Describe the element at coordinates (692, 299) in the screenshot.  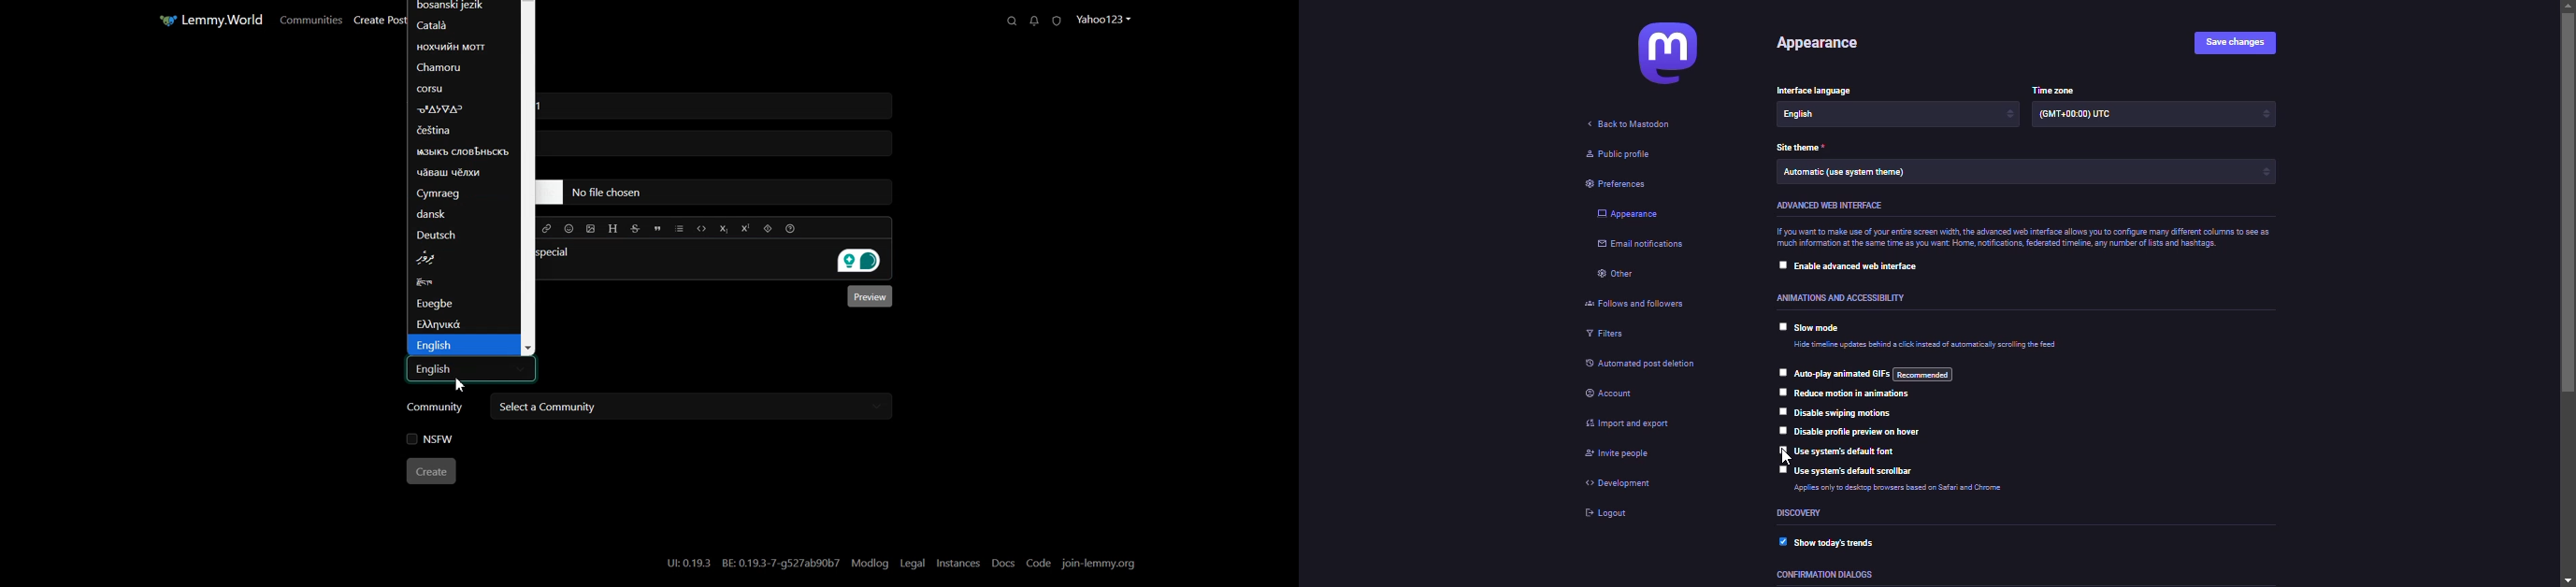
I see `Typing window` at that location.